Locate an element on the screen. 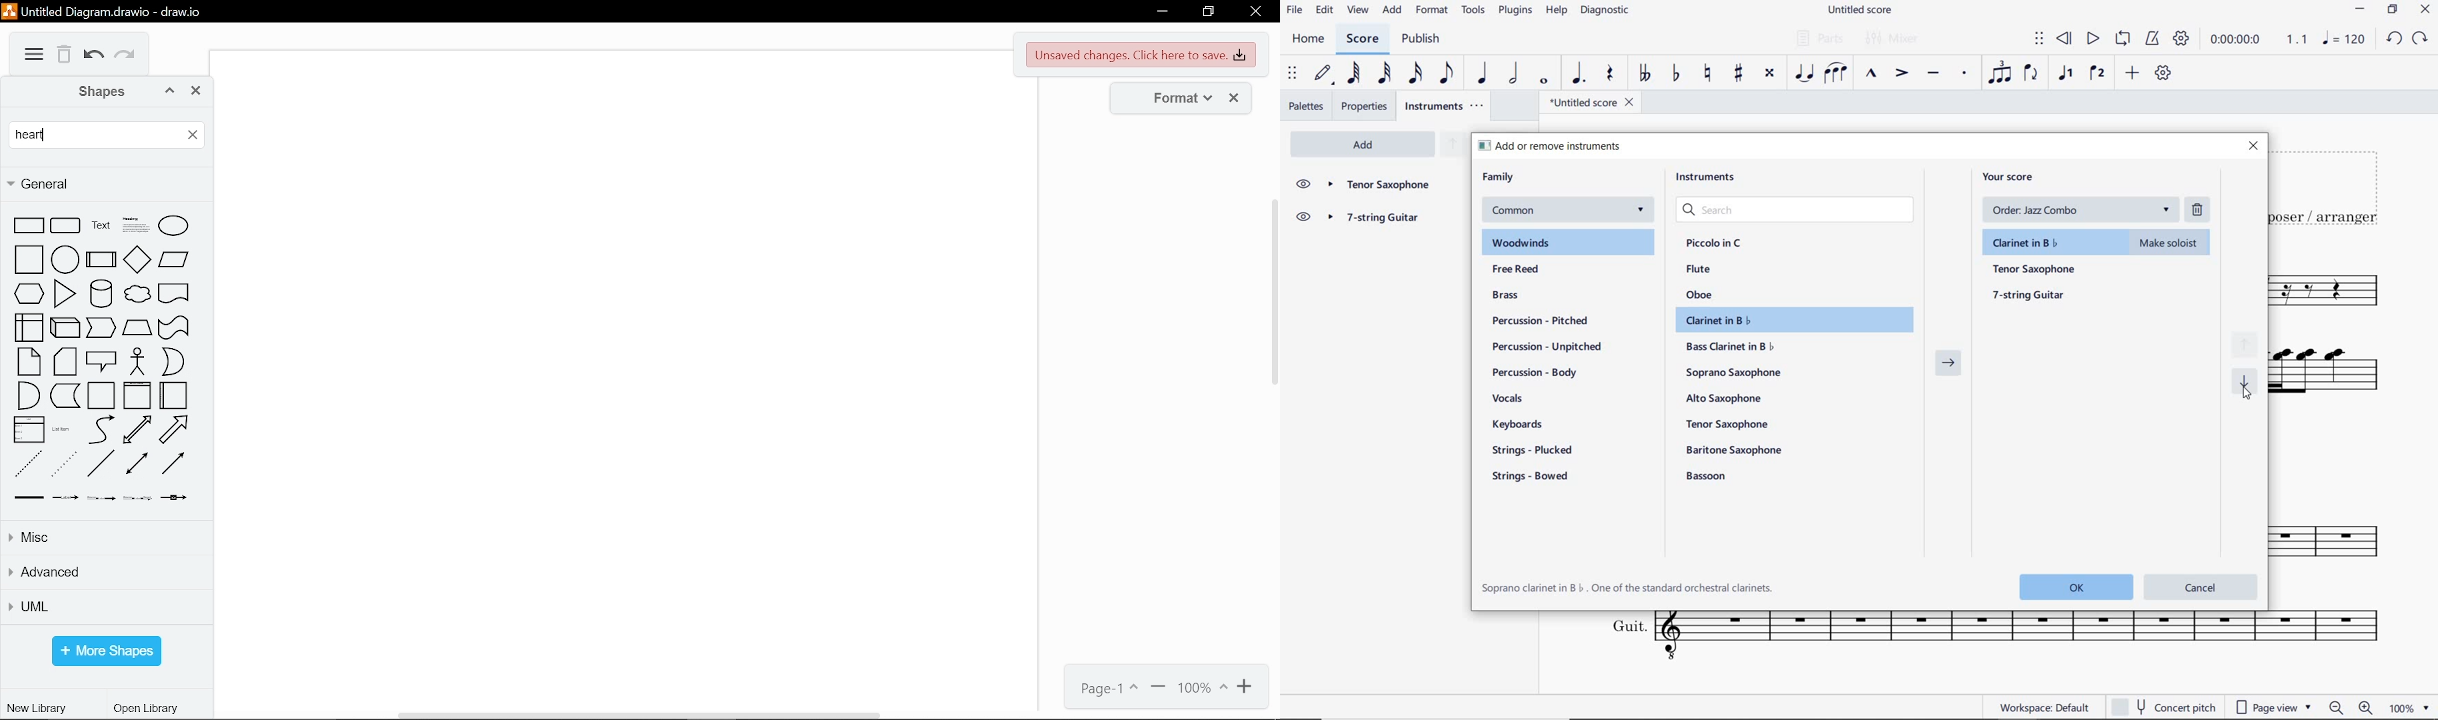 This screenshot has height=728, width=2464. concert pitch is located at coordinates (2163, 707).